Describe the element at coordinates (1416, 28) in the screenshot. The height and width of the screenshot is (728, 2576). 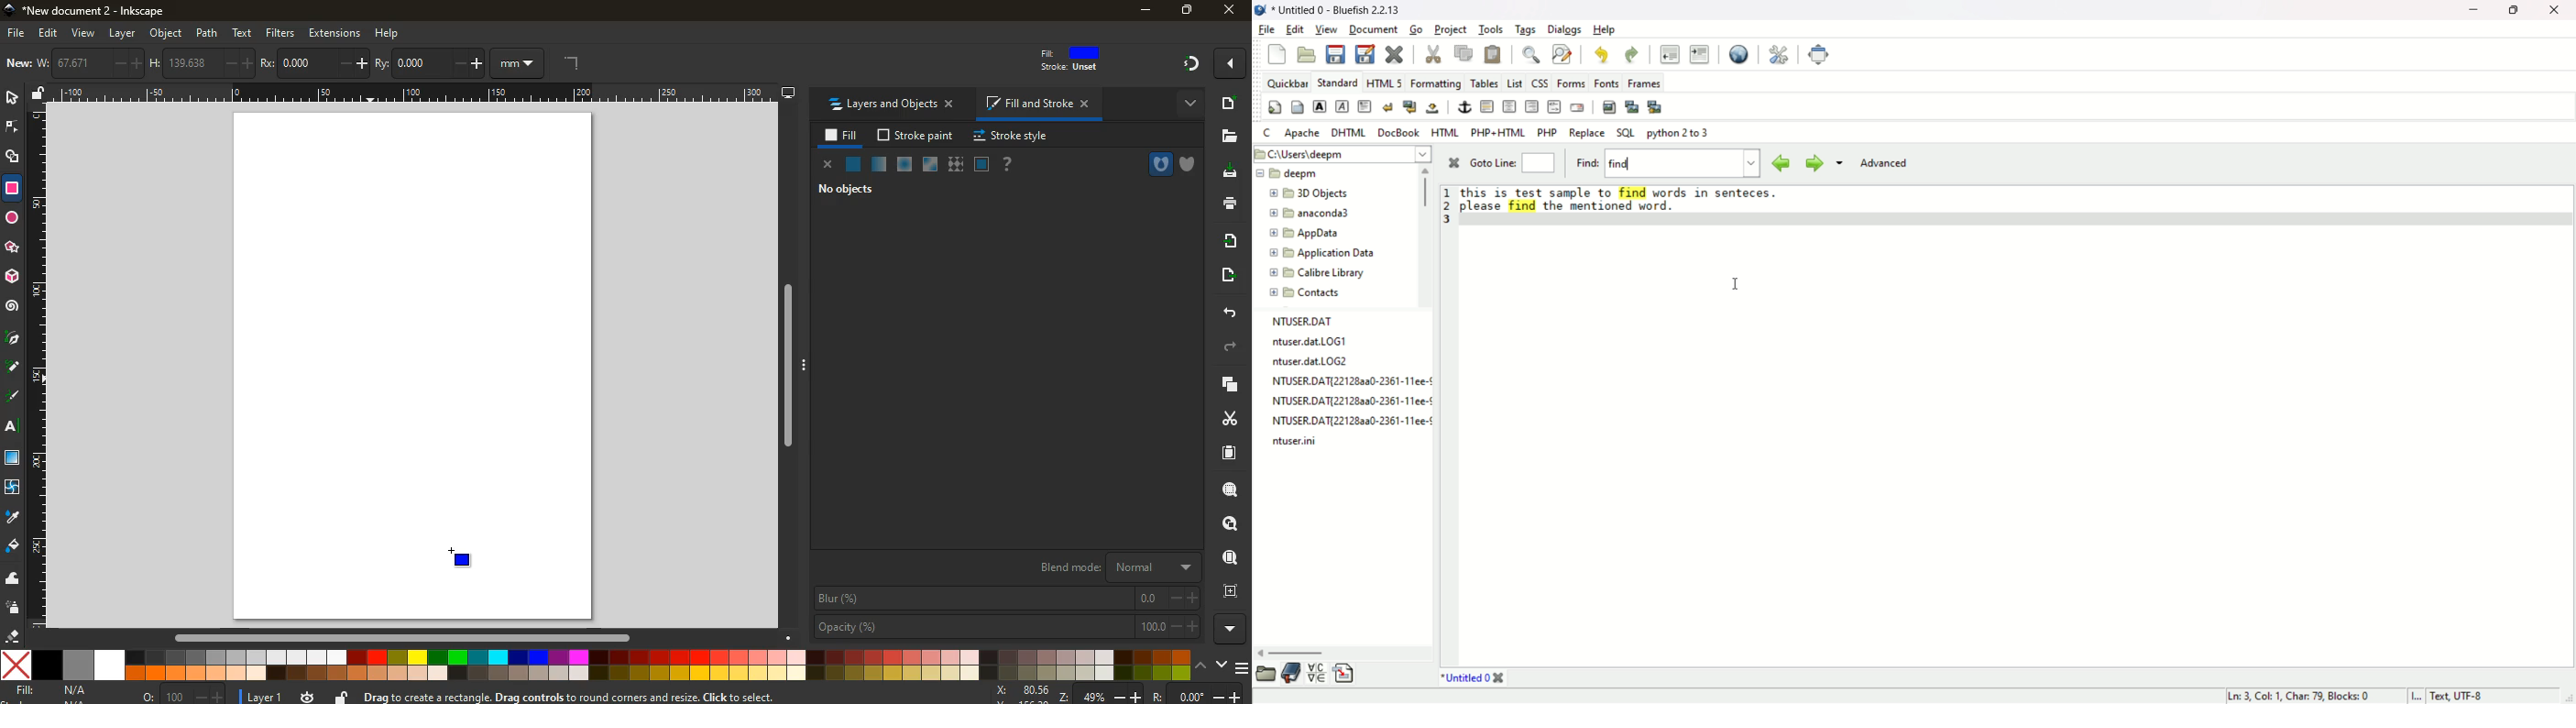
I see `go` at that location.